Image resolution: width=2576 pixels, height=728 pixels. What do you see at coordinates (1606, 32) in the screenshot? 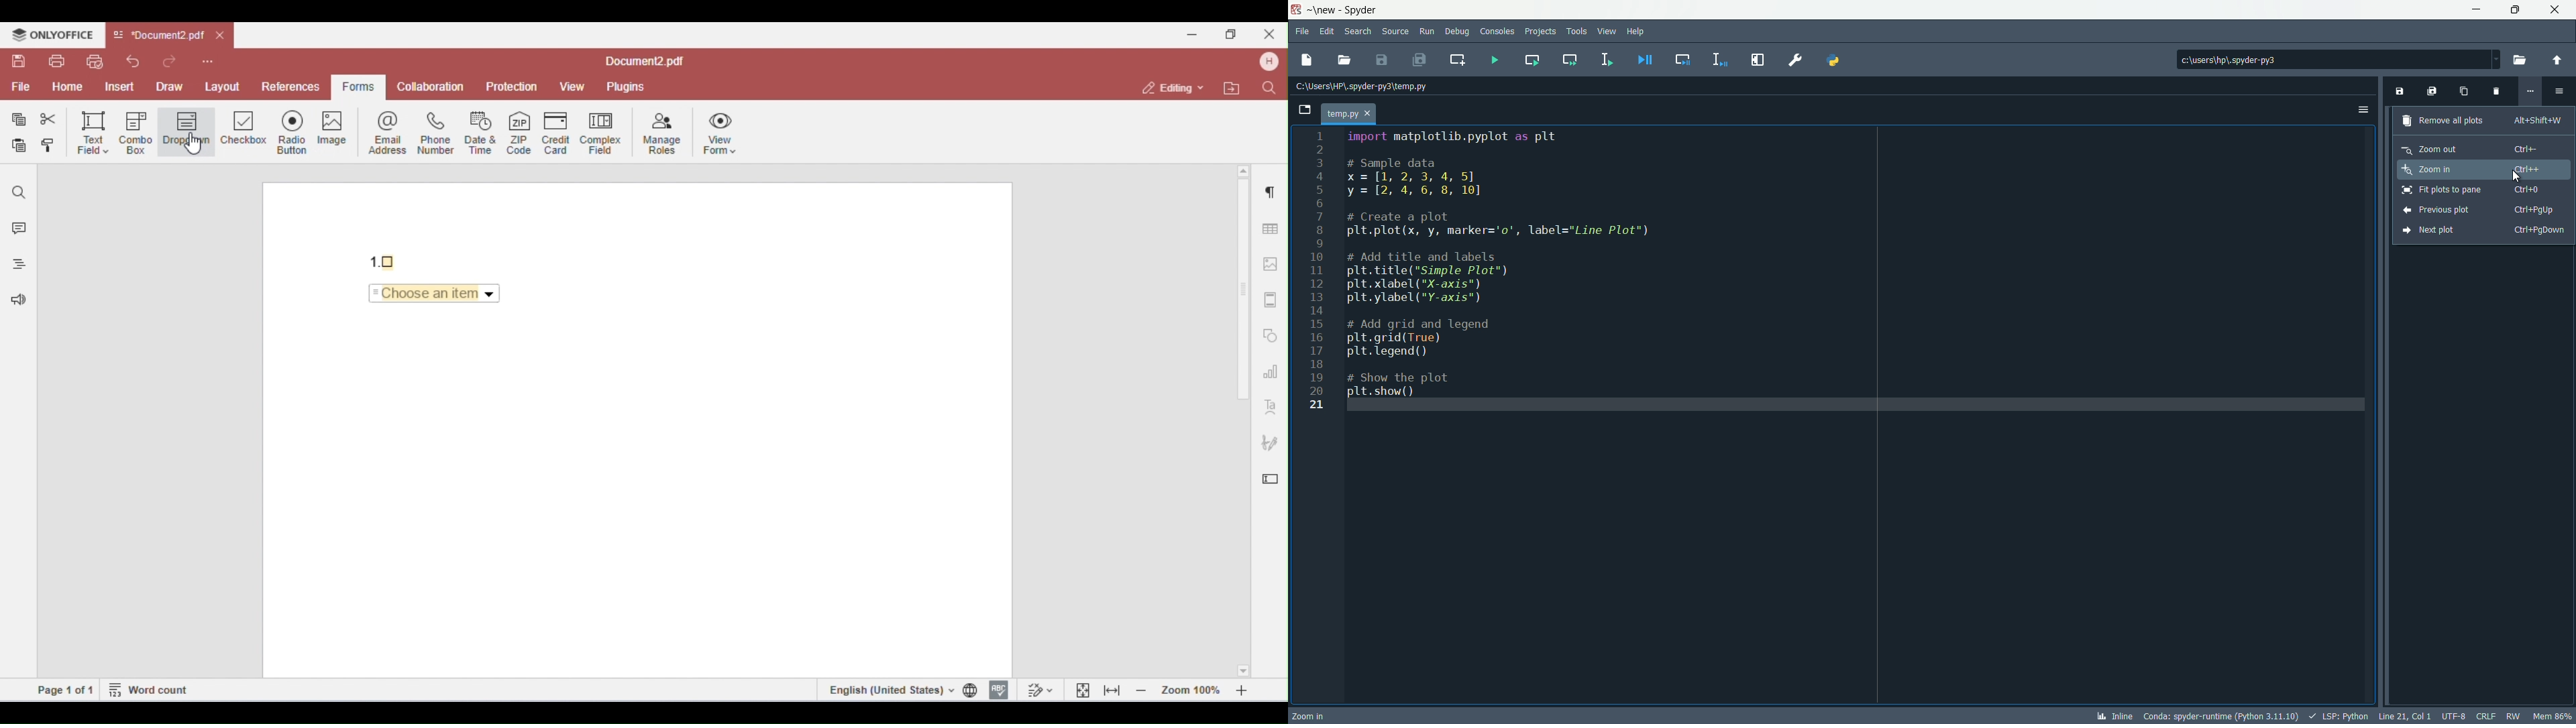
I see `view menu` at bounding box center [1606, 32].